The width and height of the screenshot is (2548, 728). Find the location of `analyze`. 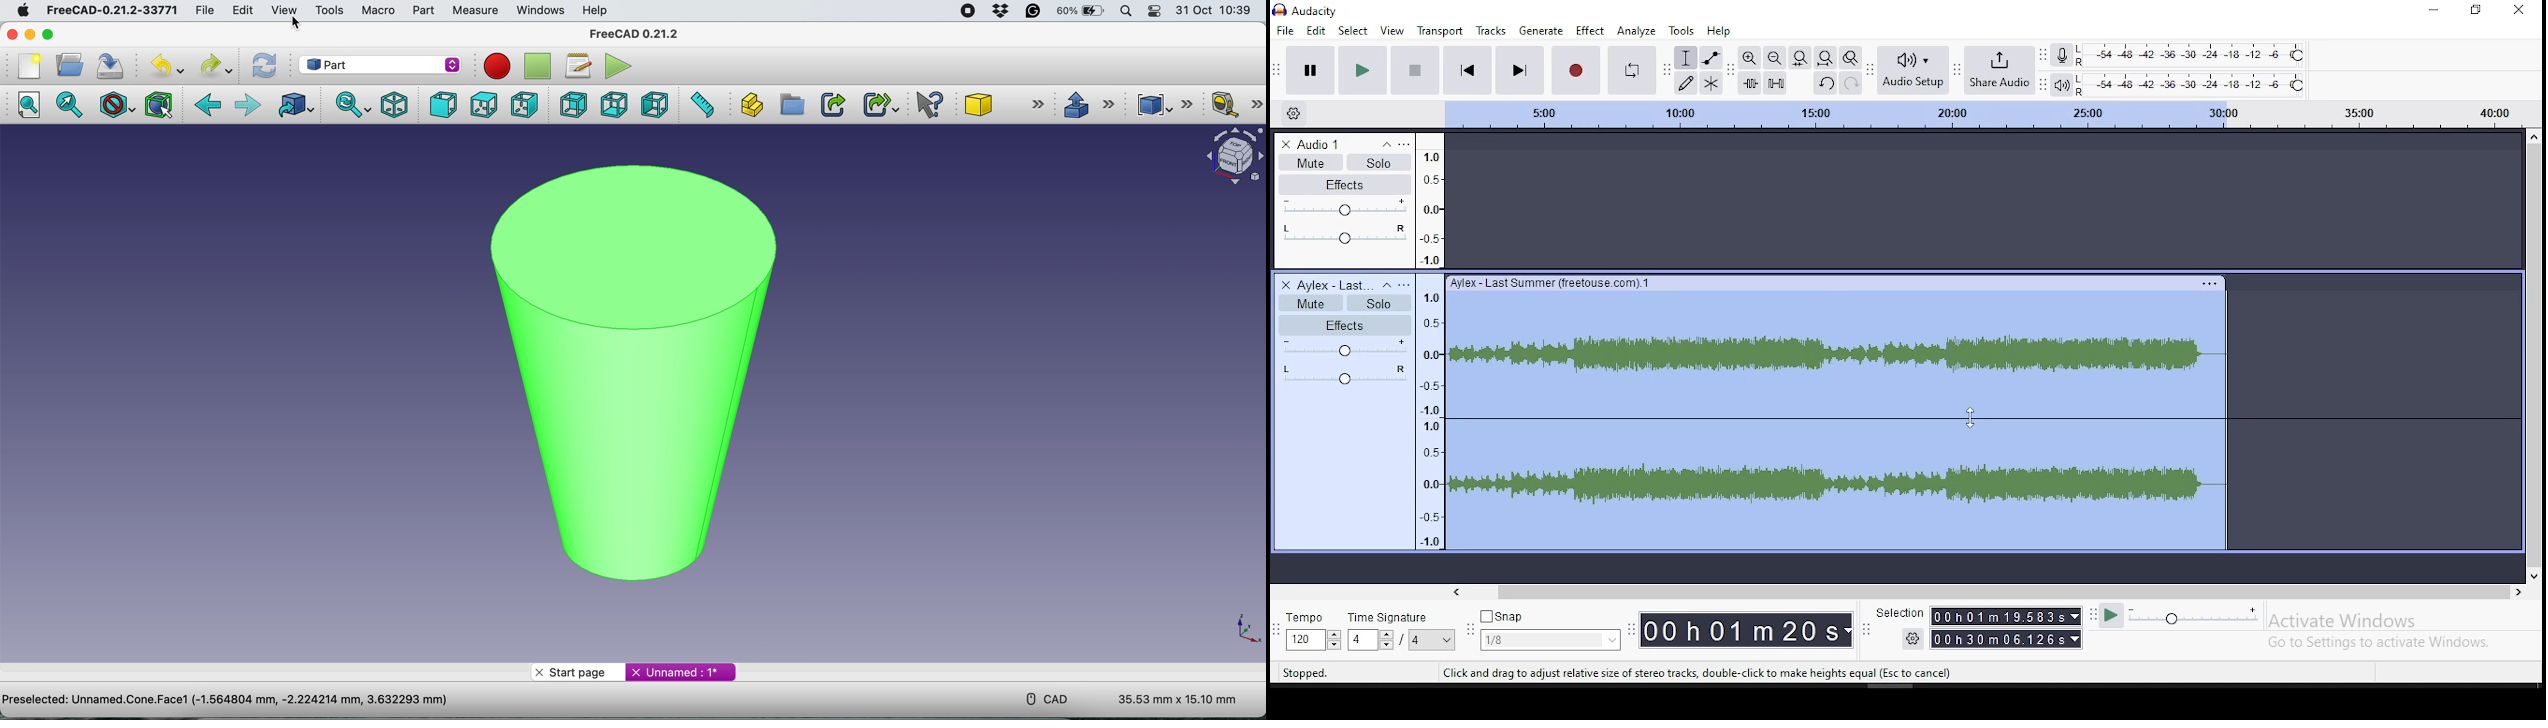

analyze is located at coordinates (1636, 31).